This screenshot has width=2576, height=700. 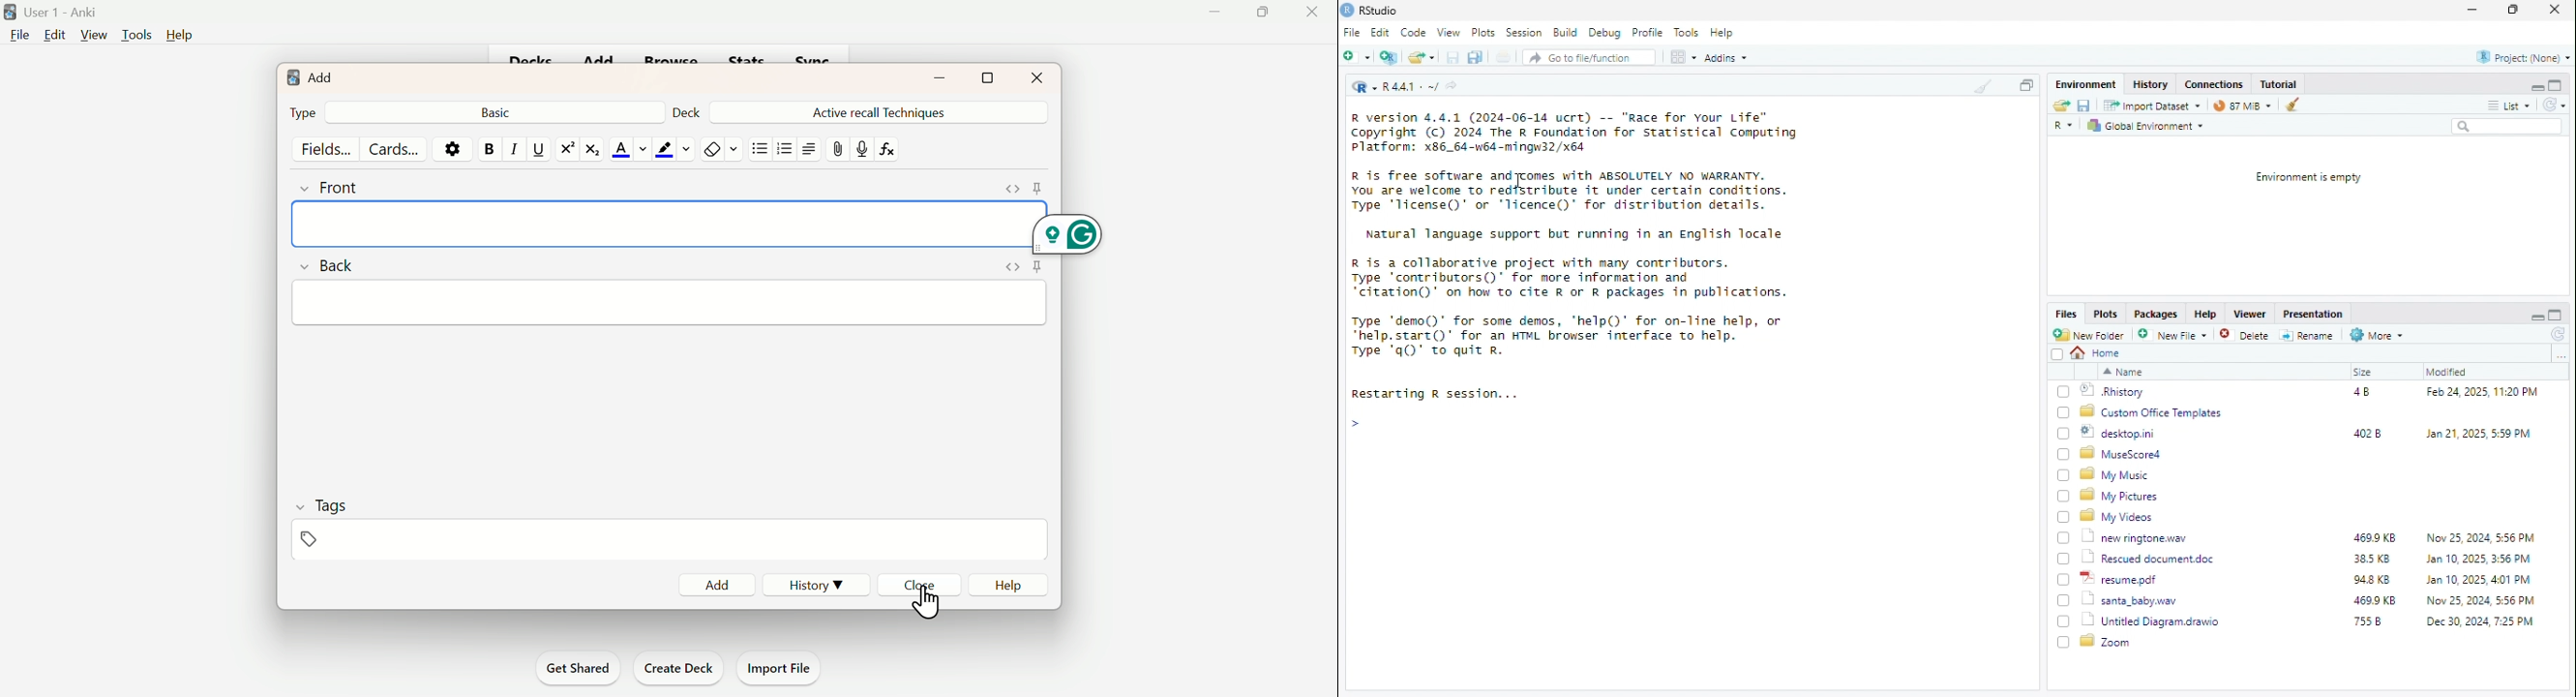 I want to click on Profile, so click(x=1650, y=33).